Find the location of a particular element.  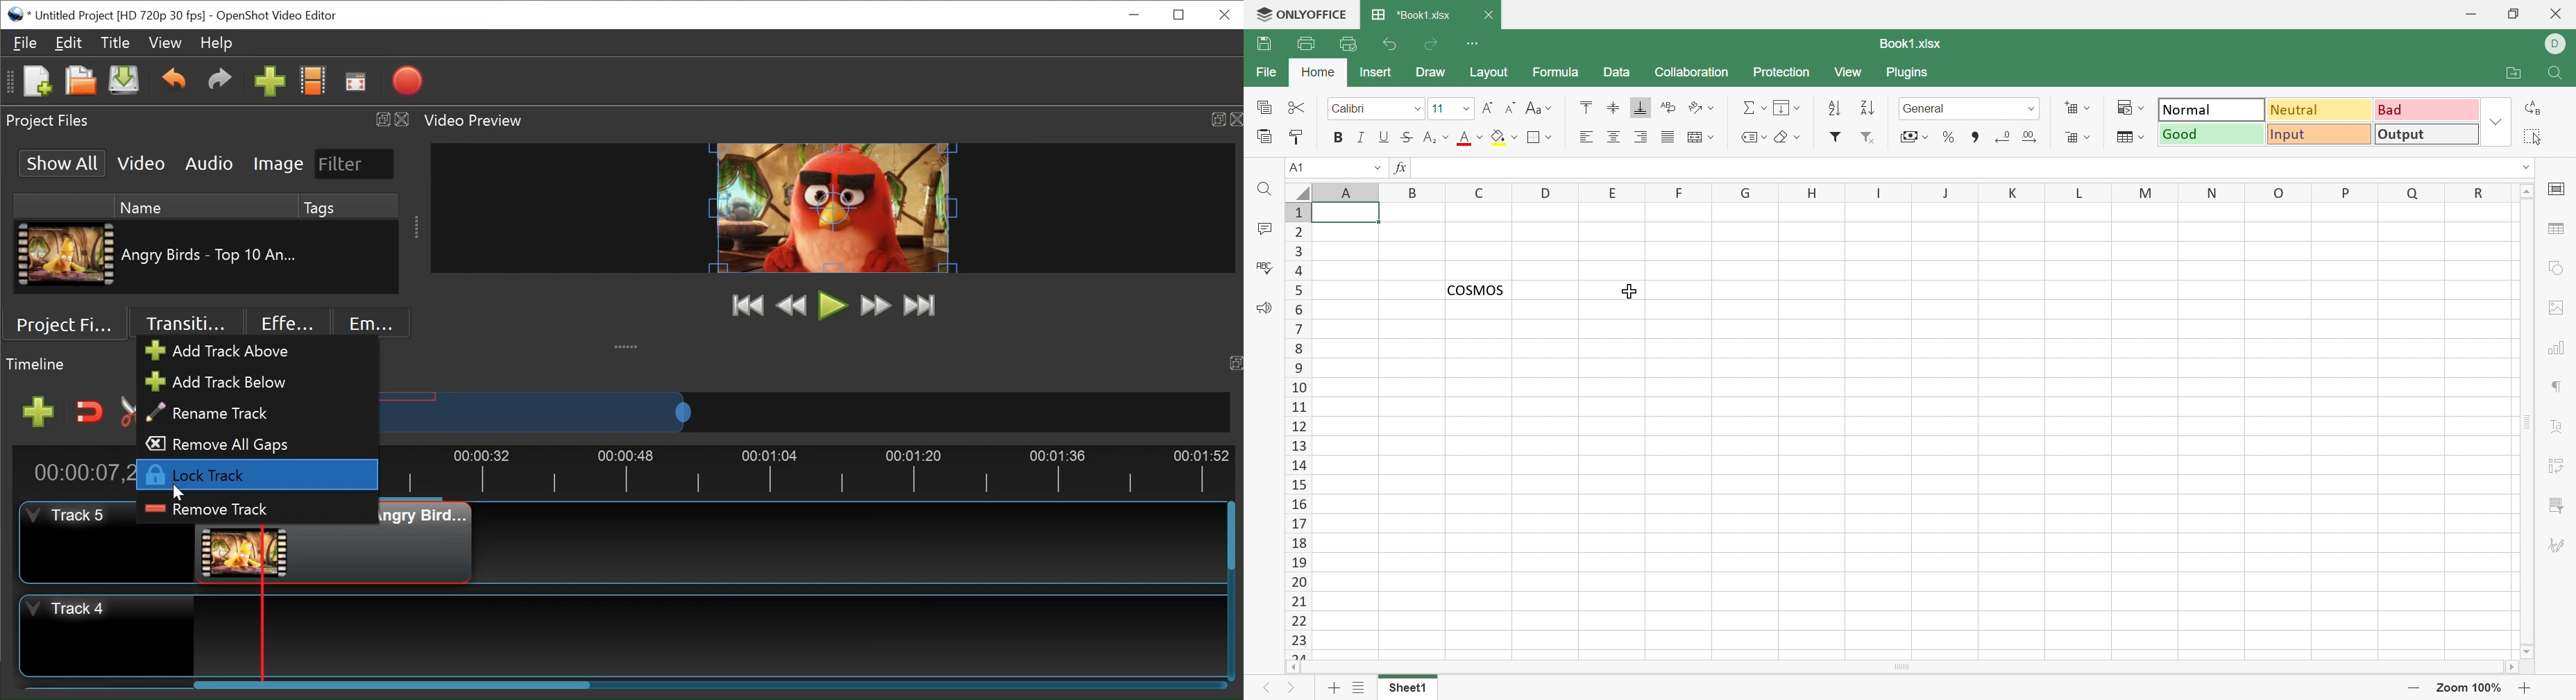

Protection is located at coordinates (1783, 74).